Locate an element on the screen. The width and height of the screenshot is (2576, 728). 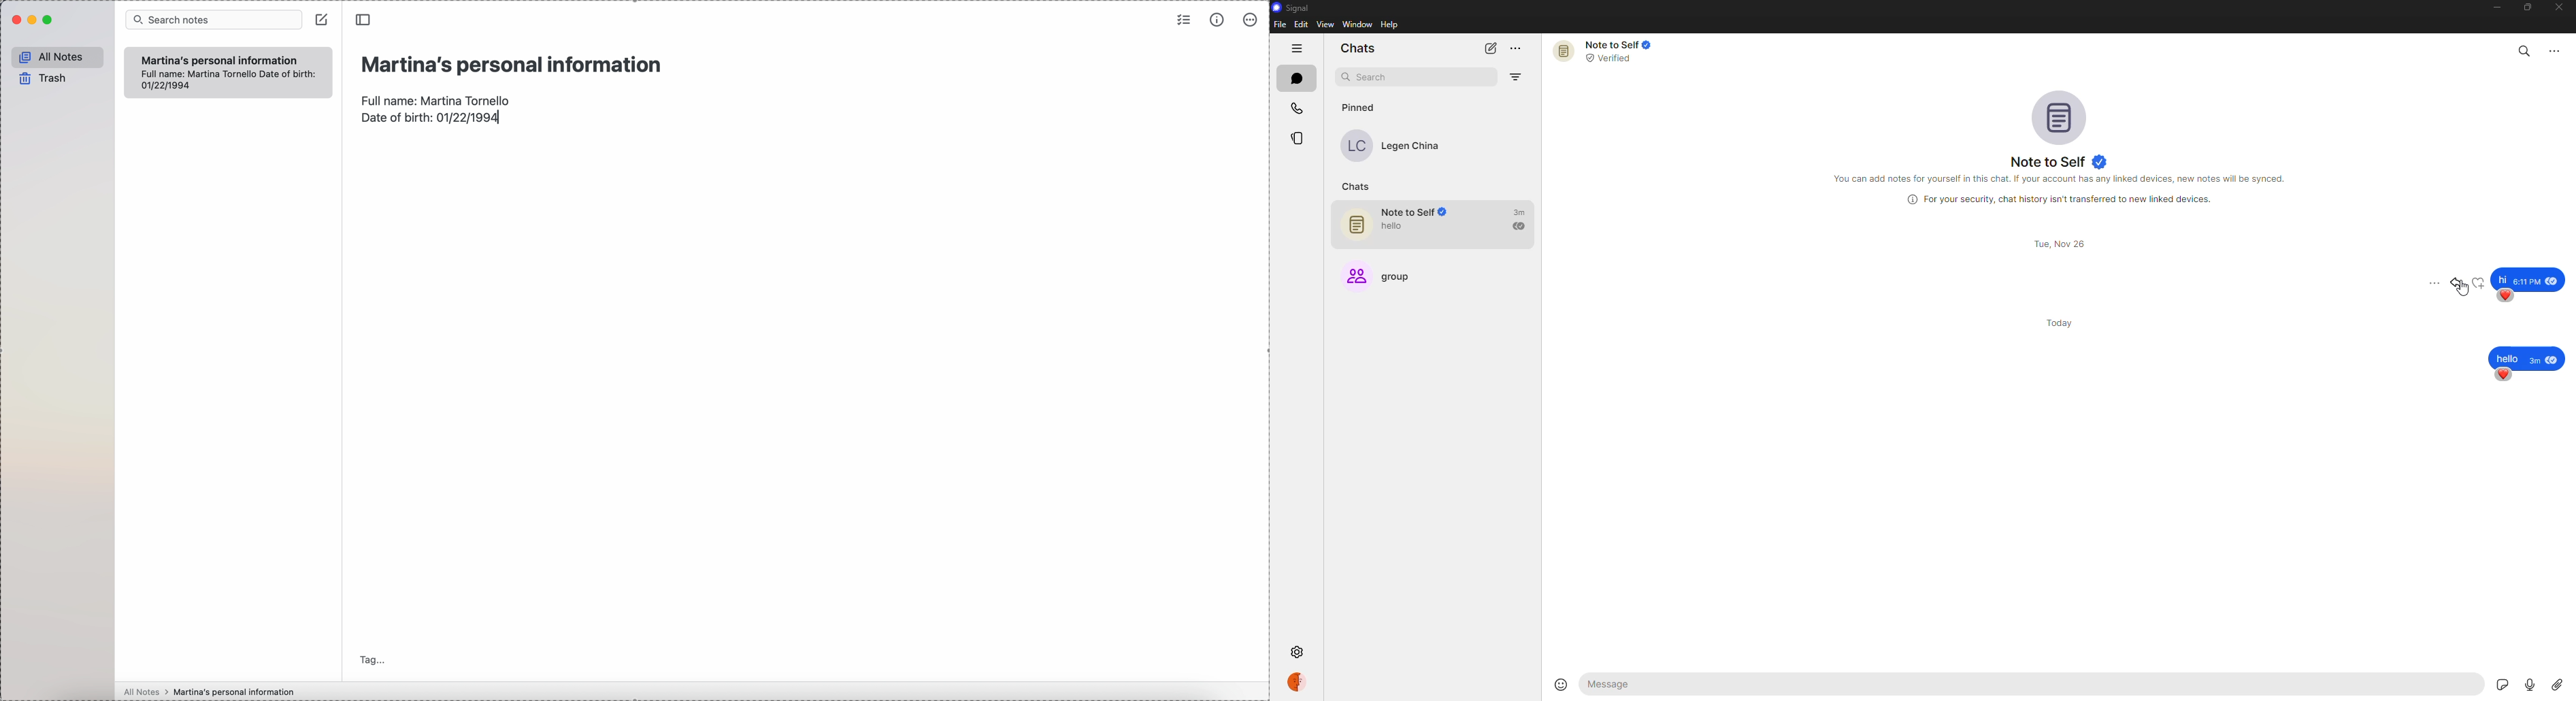
close is located at coordinates (2560, 7).